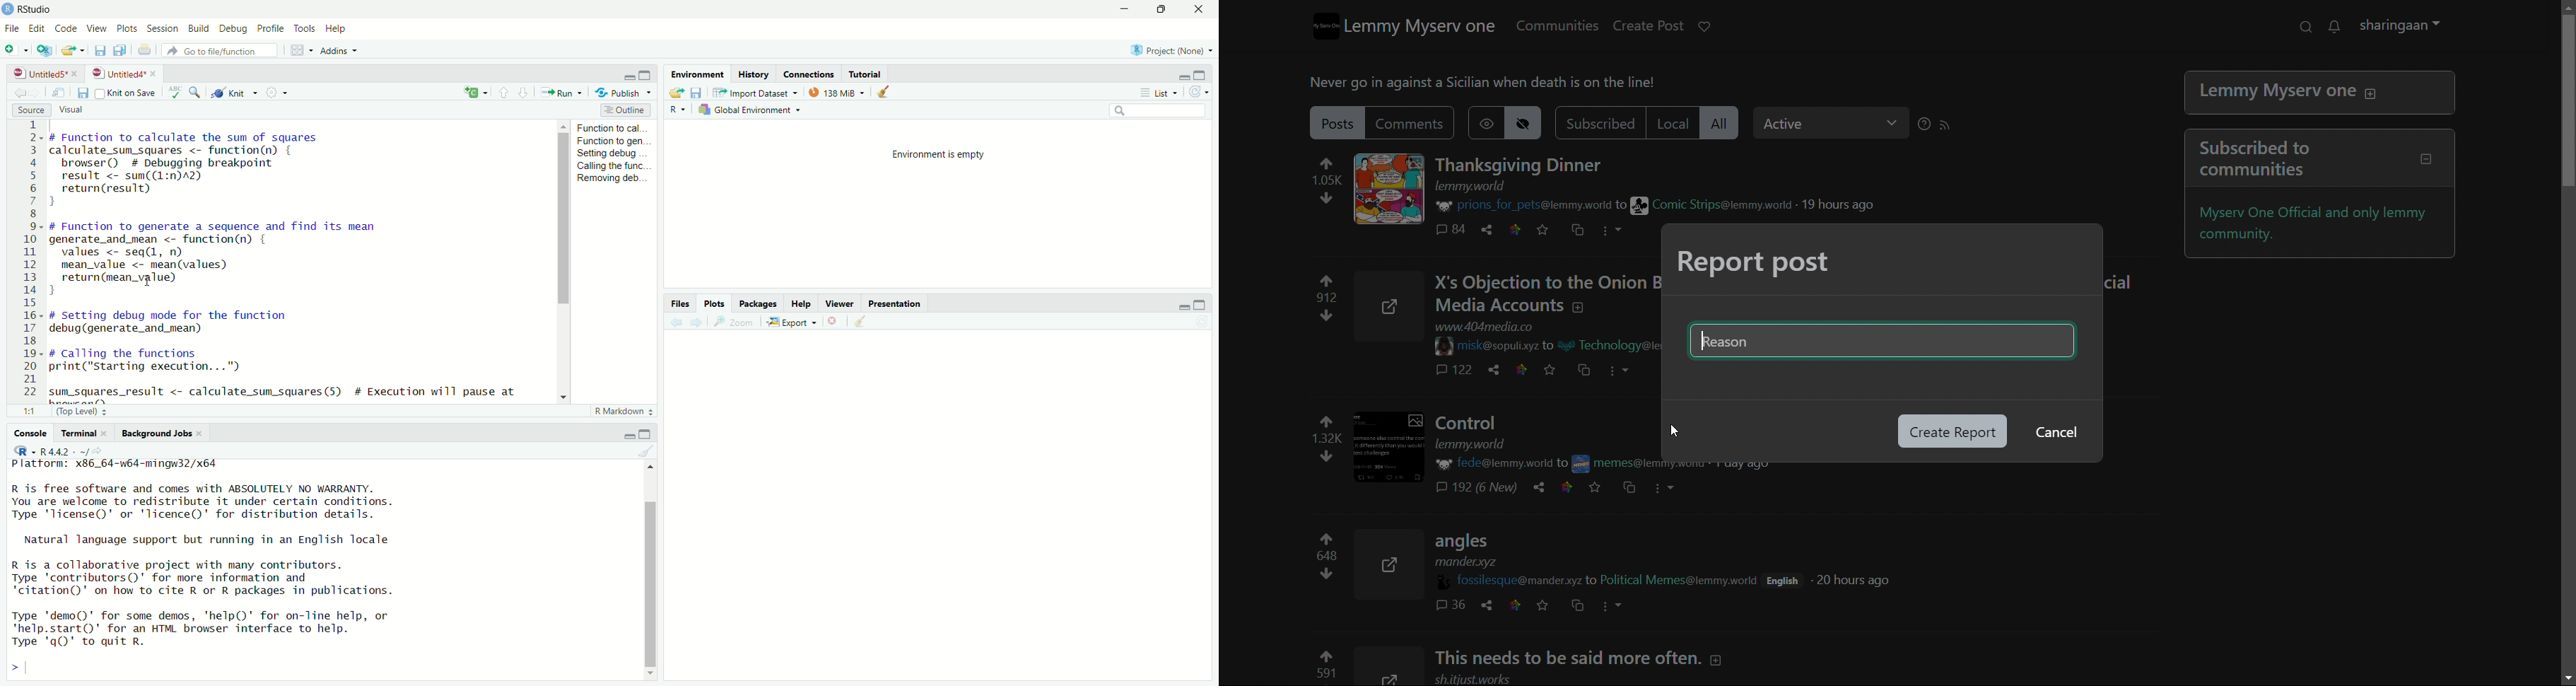 Image resolution: width=2576 pixels, height=700 pixels. I want to click on move down, so click(563, 396).